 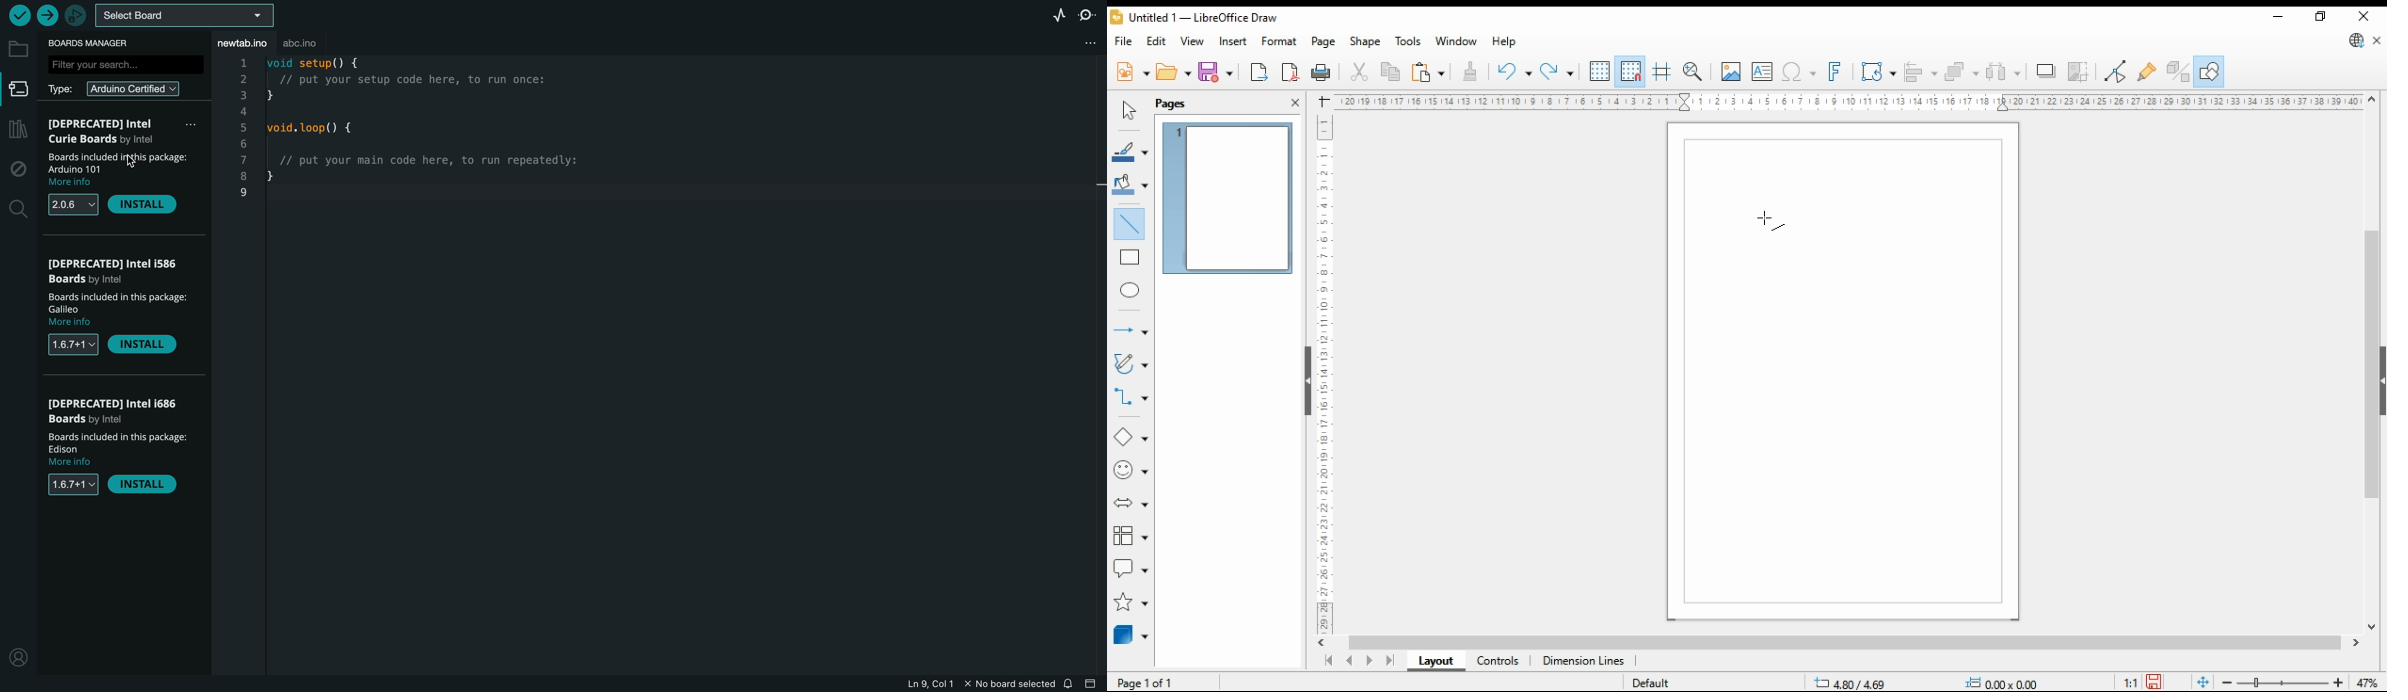 I want to click on toggle point edit mode, so click(x=2117, y=71).